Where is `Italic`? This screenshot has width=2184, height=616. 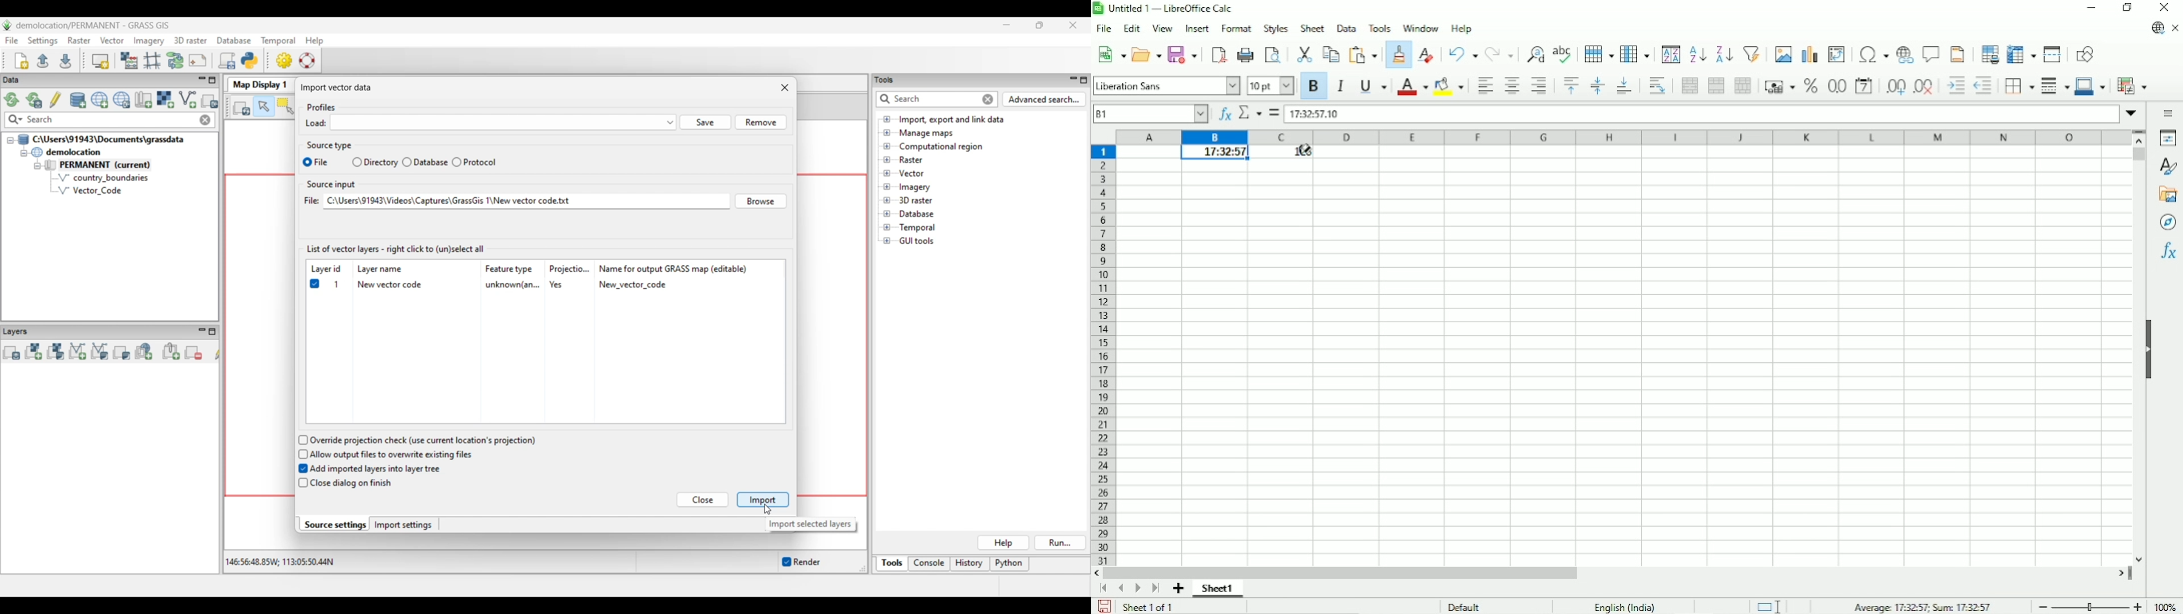
Italic is located at coordinates (1339, 86).